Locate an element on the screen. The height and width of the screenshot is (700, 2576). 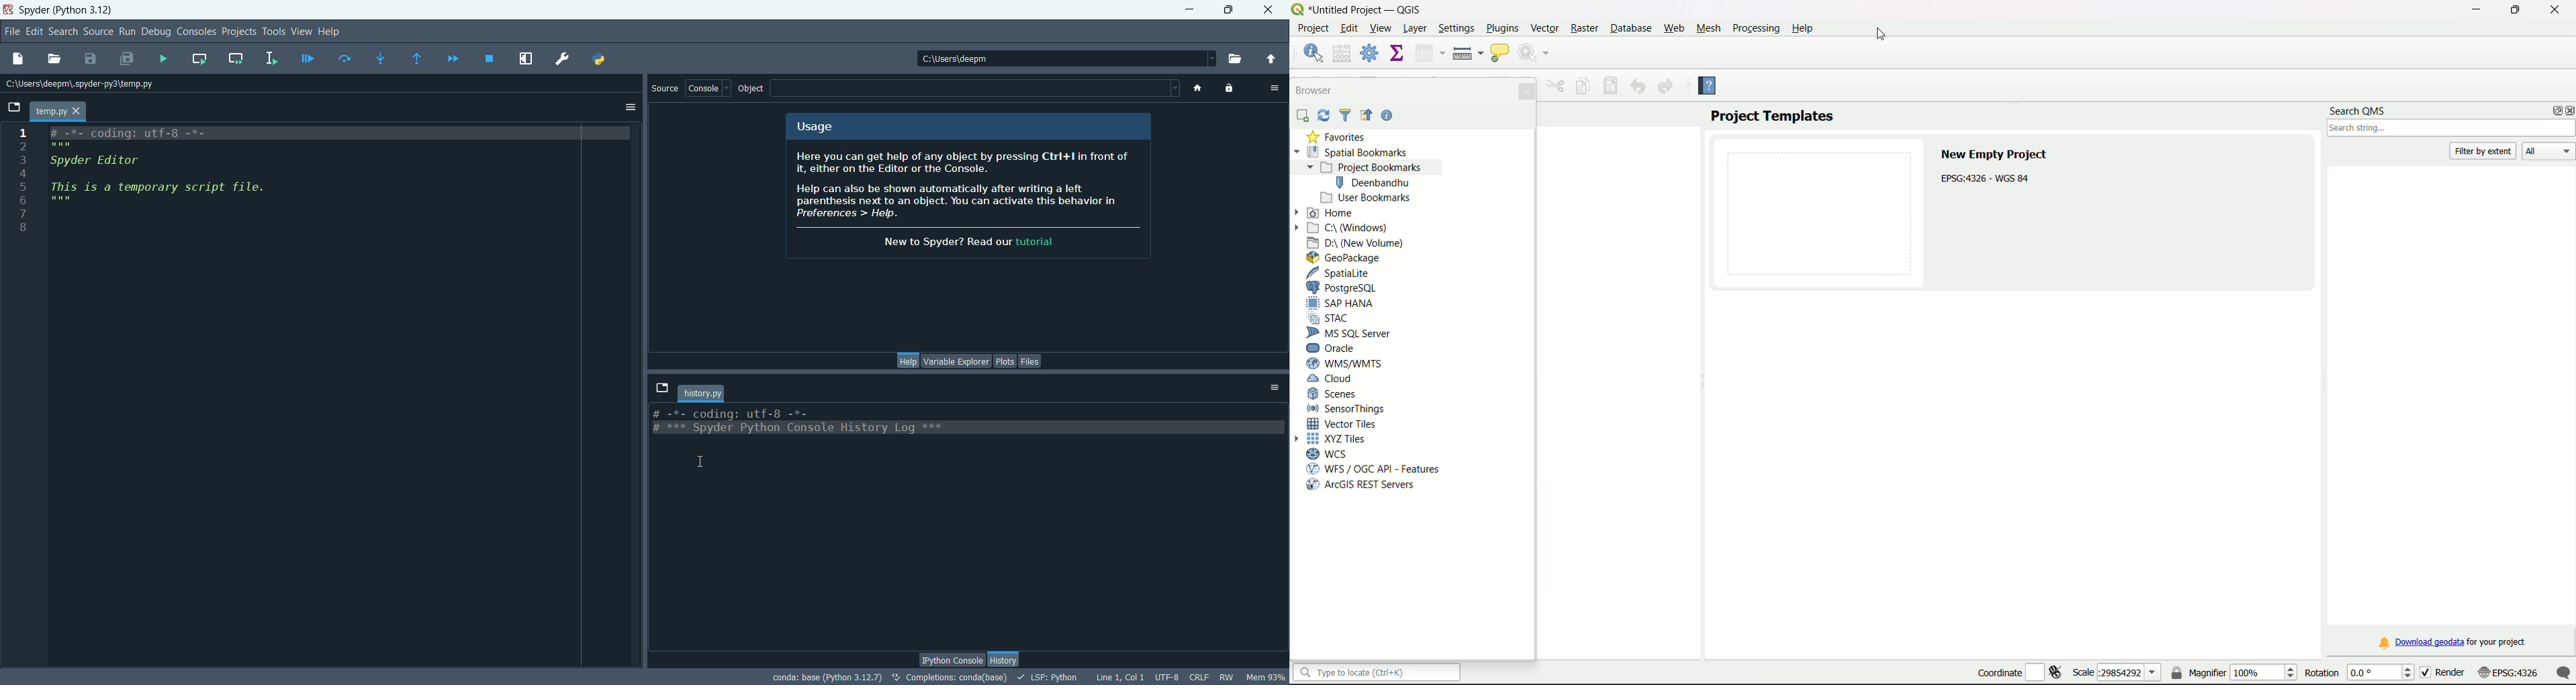
maximize is located at coordinates (1232, 11).